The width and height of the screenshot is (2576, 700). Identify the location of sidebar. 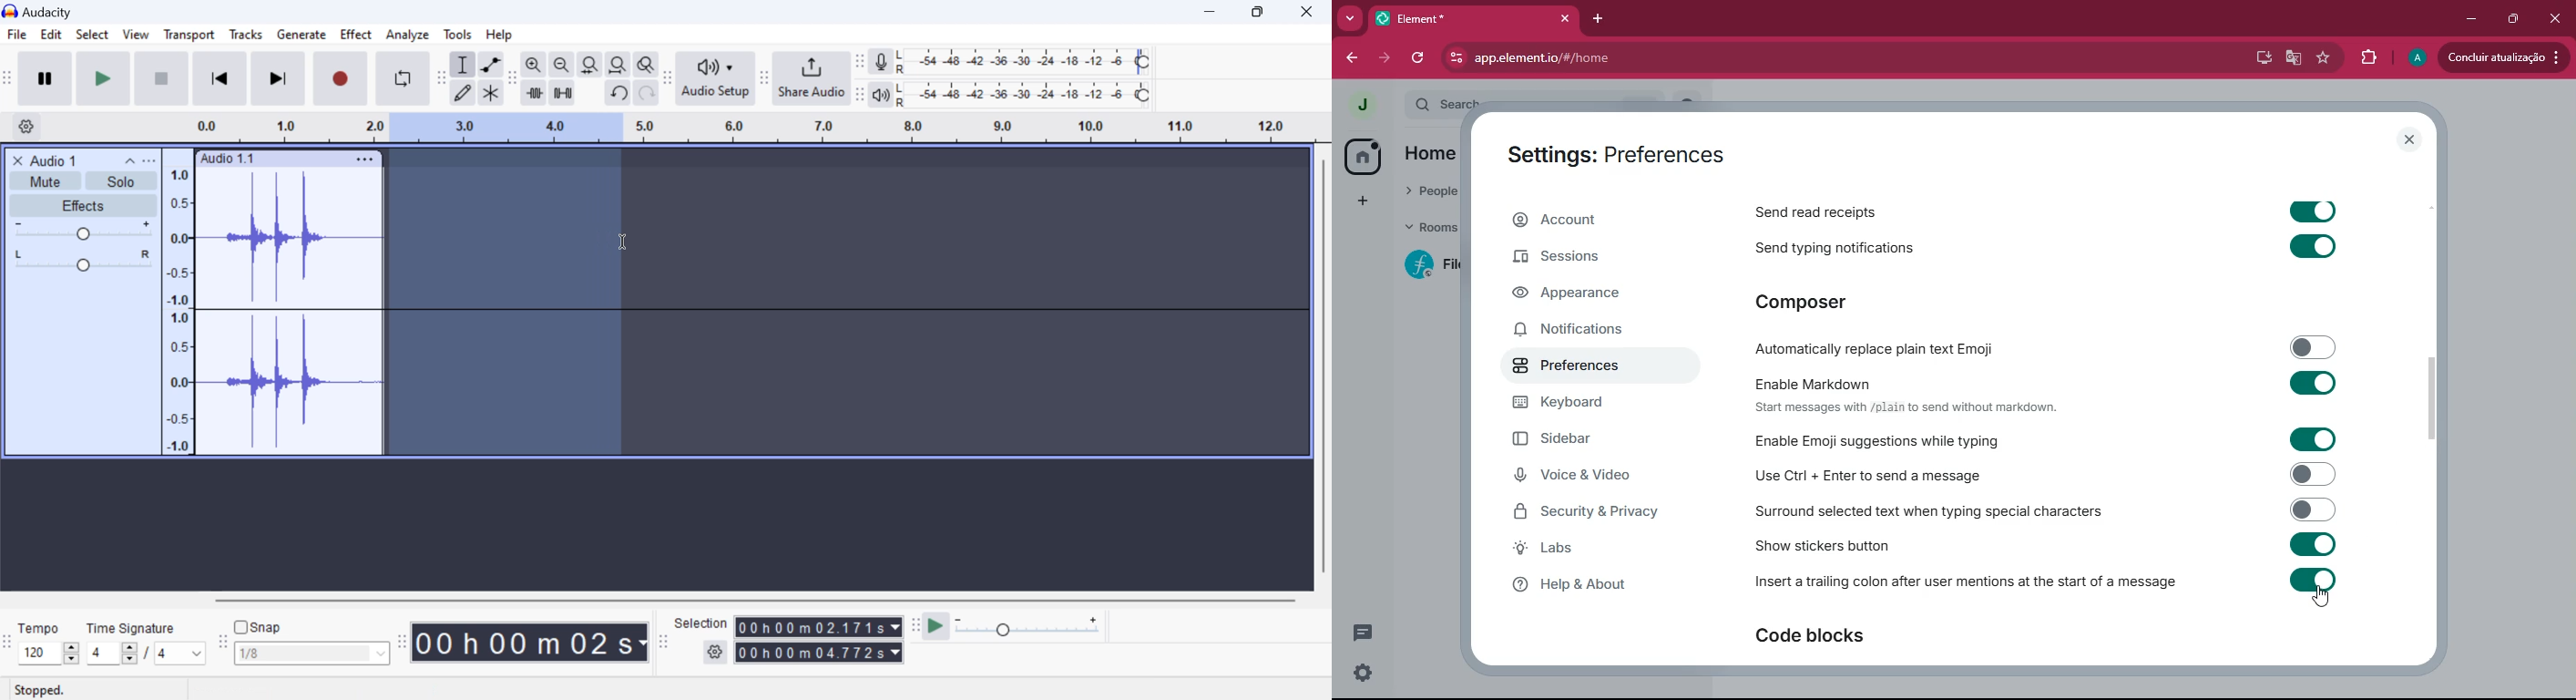
(1590, 438).